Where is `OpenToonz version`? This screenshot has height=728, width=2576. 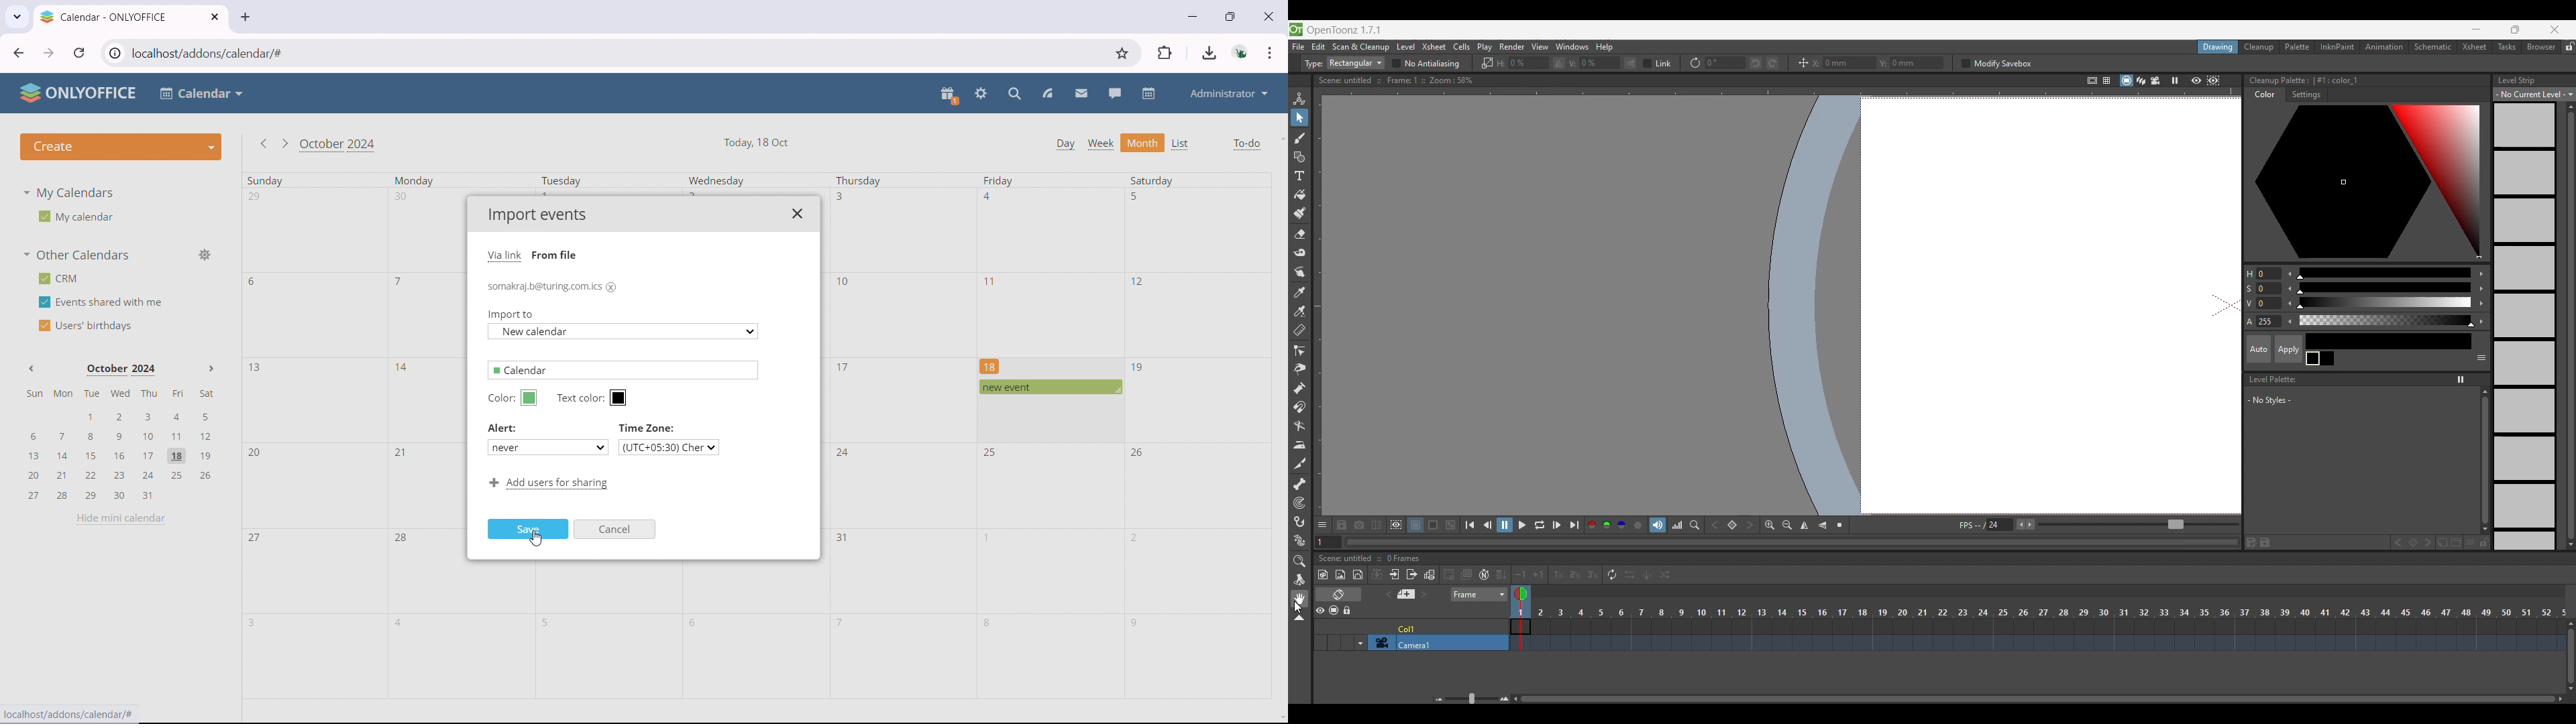 OpenToonz version is located at coordinates (1345, 30).